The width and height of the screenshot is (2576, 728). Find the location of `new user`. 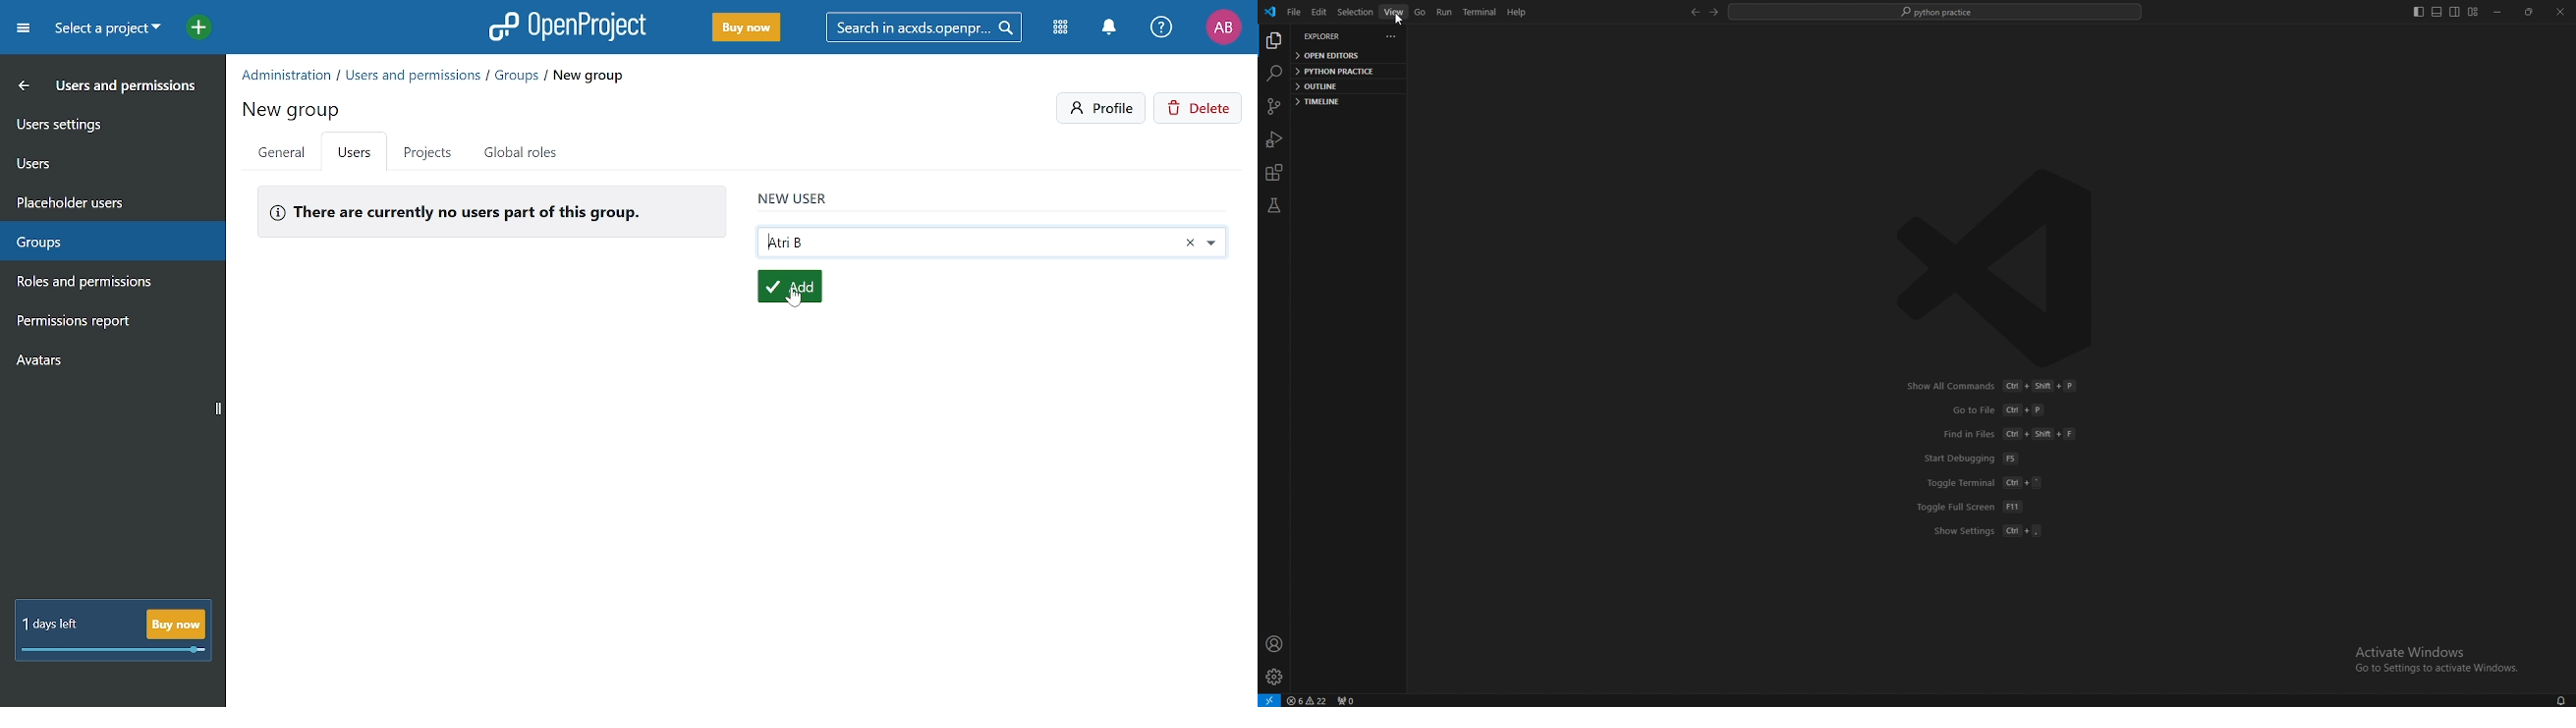

new user is located at coordinates (793, 195).